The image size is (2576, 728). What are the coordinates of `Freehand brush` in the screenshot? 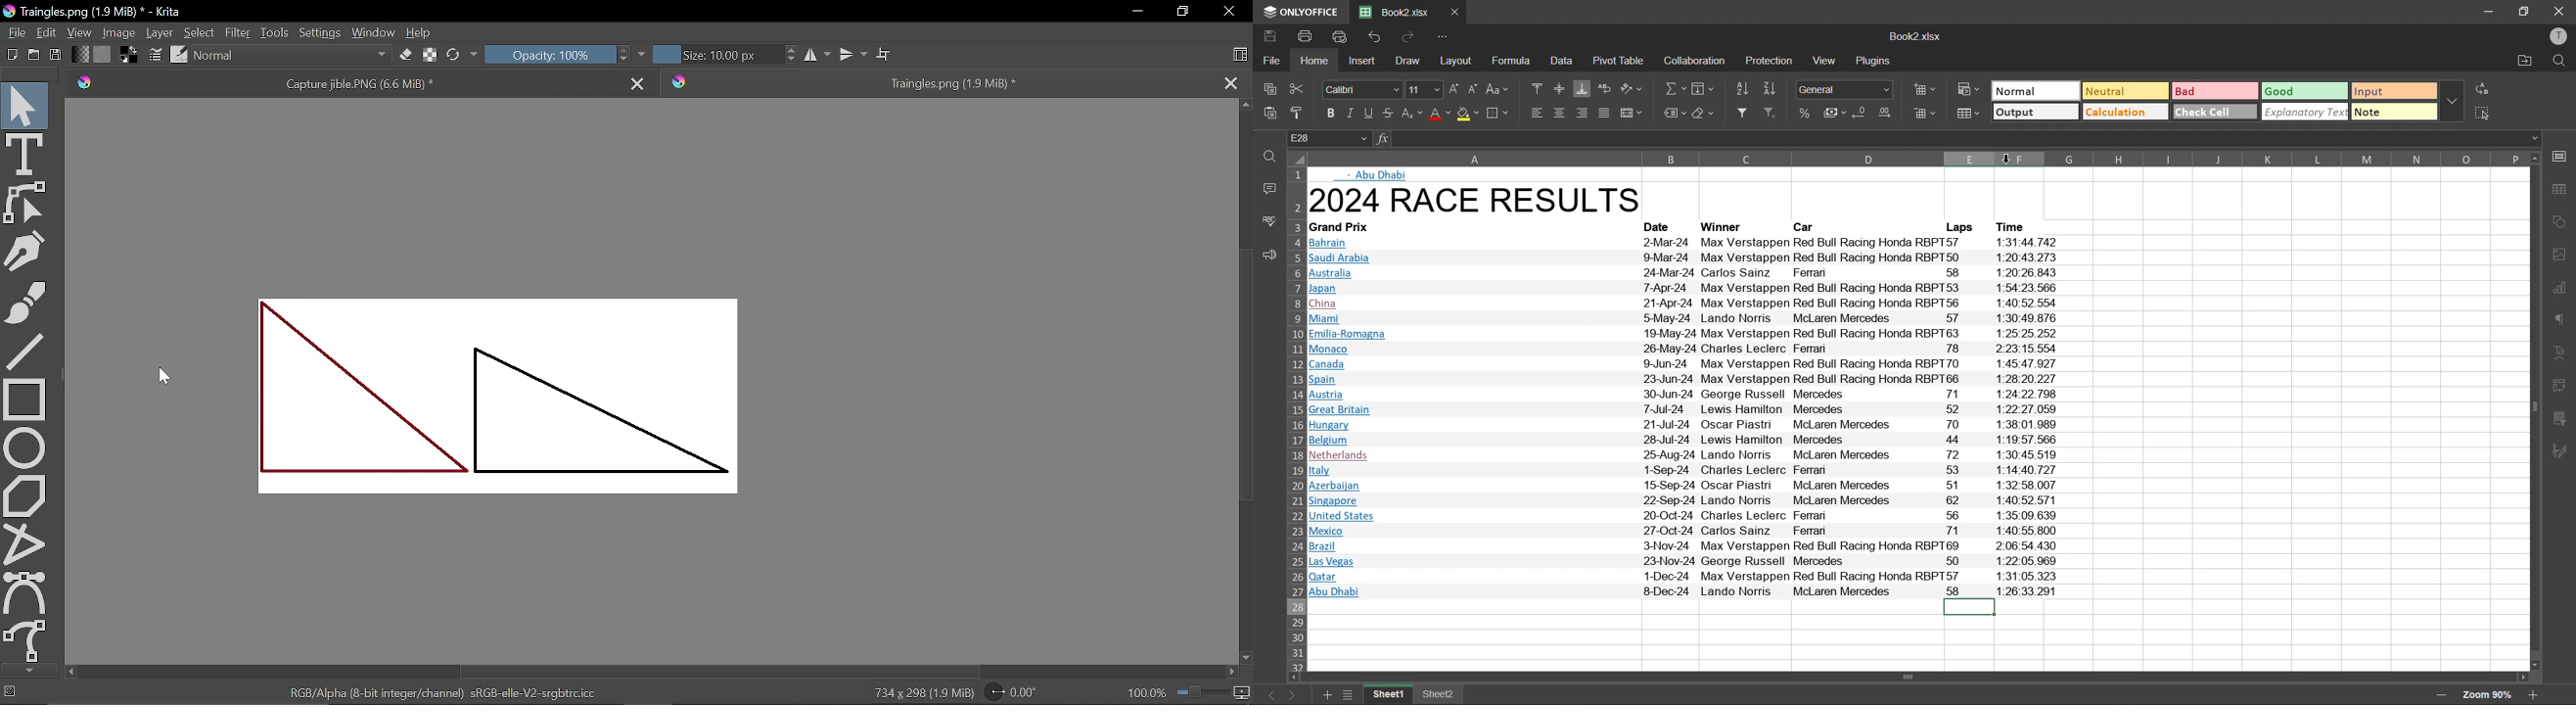 It's located at (25, 303).